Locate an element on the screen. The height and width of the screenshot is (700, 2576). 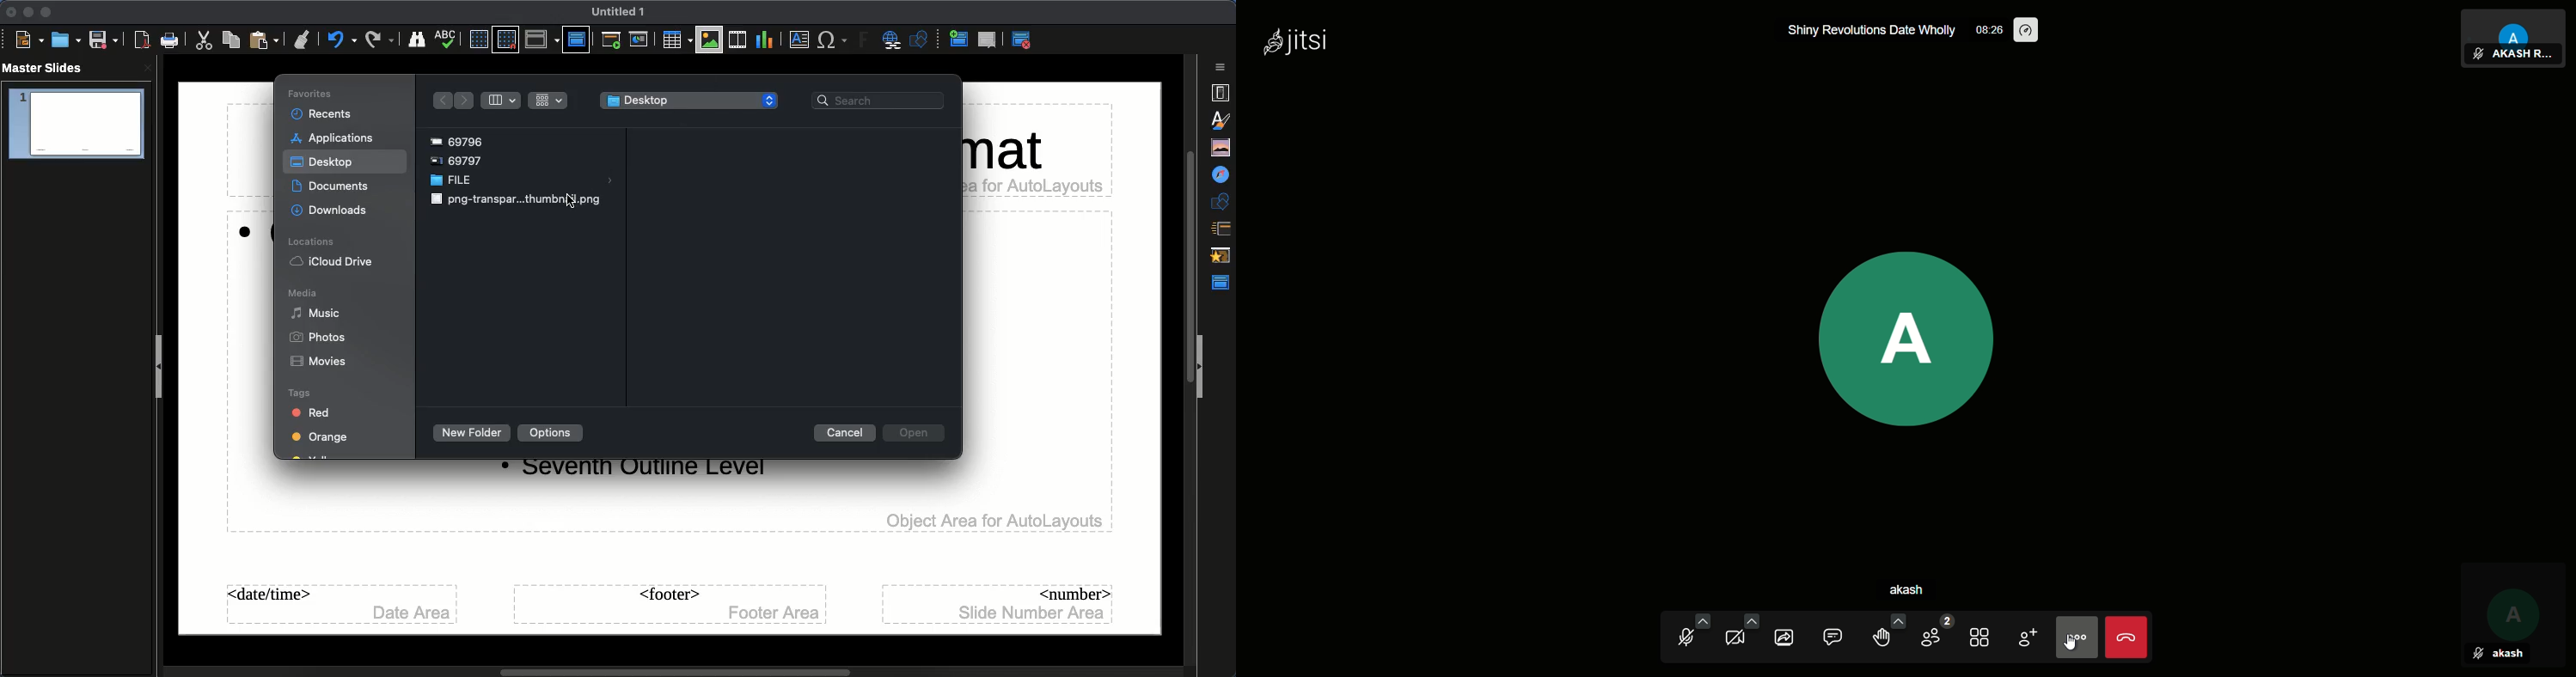
orange is located at coordinates (319, 440).